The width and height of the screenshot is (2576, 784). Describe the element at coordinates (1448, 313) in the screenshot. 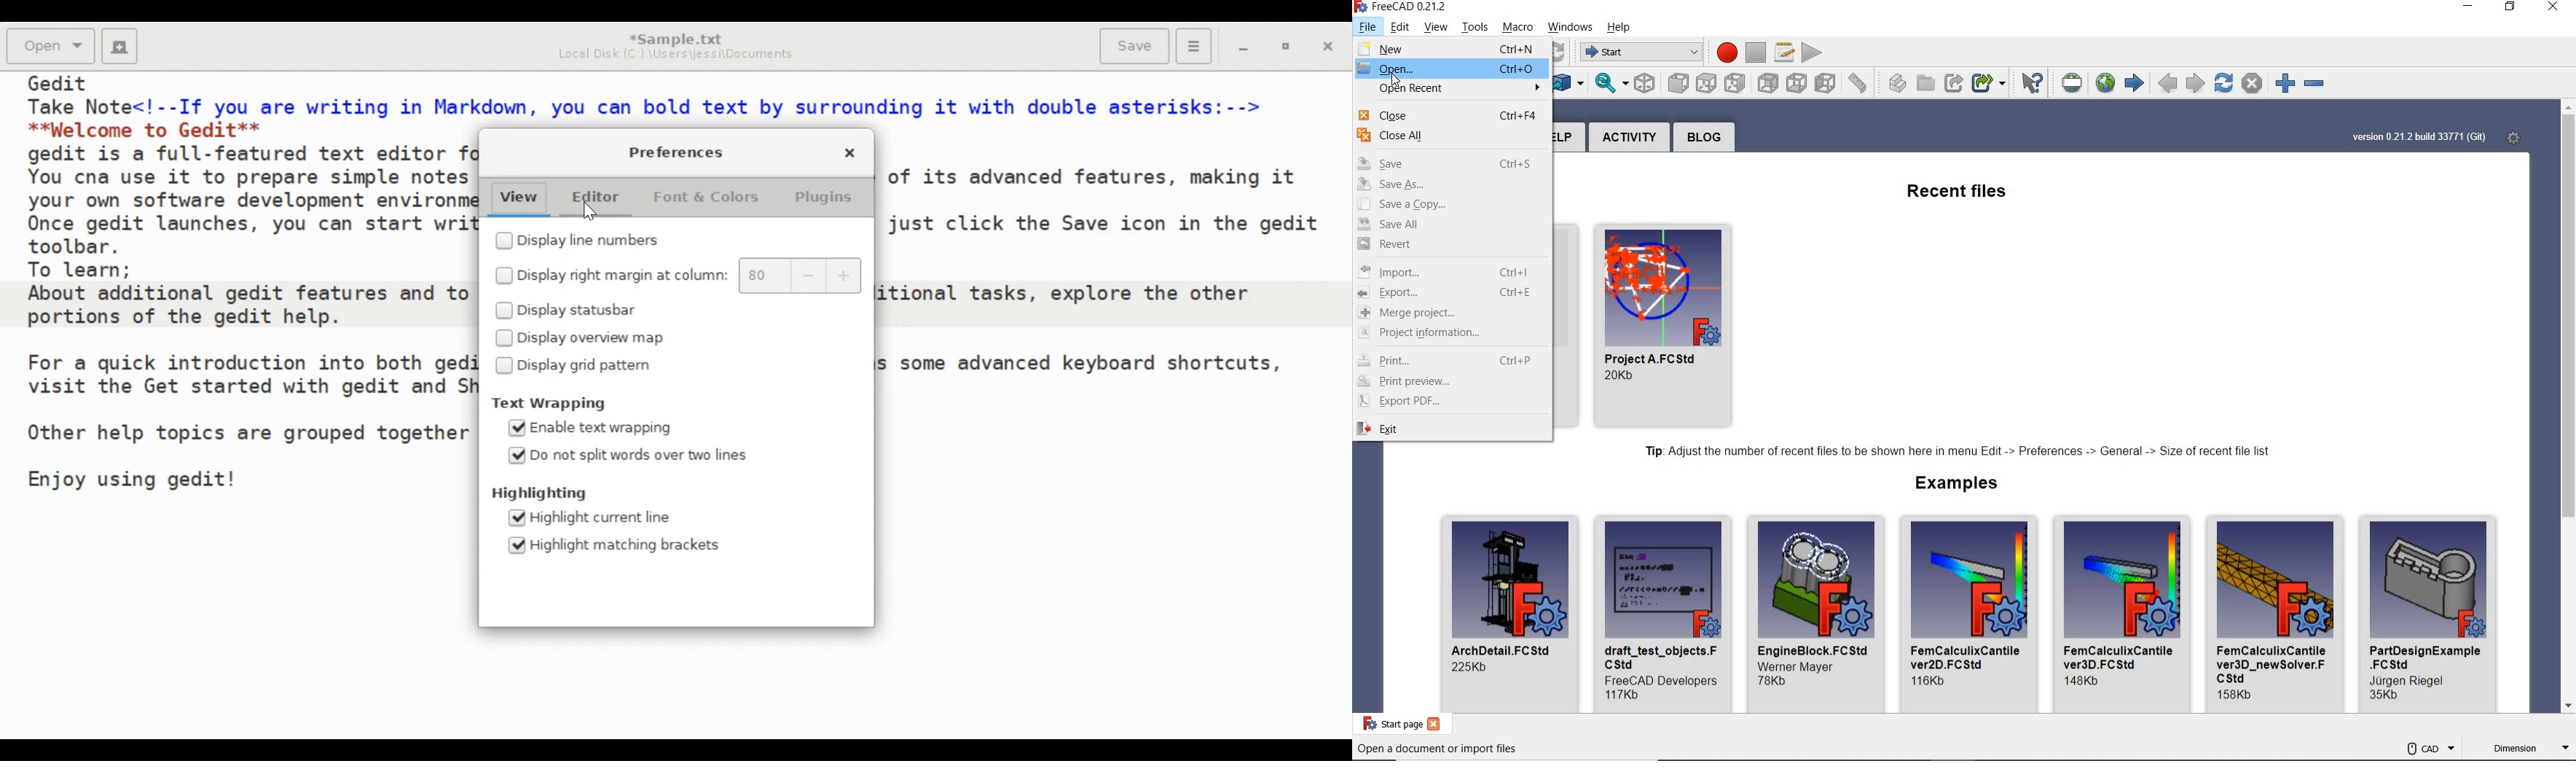

I see `MERGE PROJECT` at that location.